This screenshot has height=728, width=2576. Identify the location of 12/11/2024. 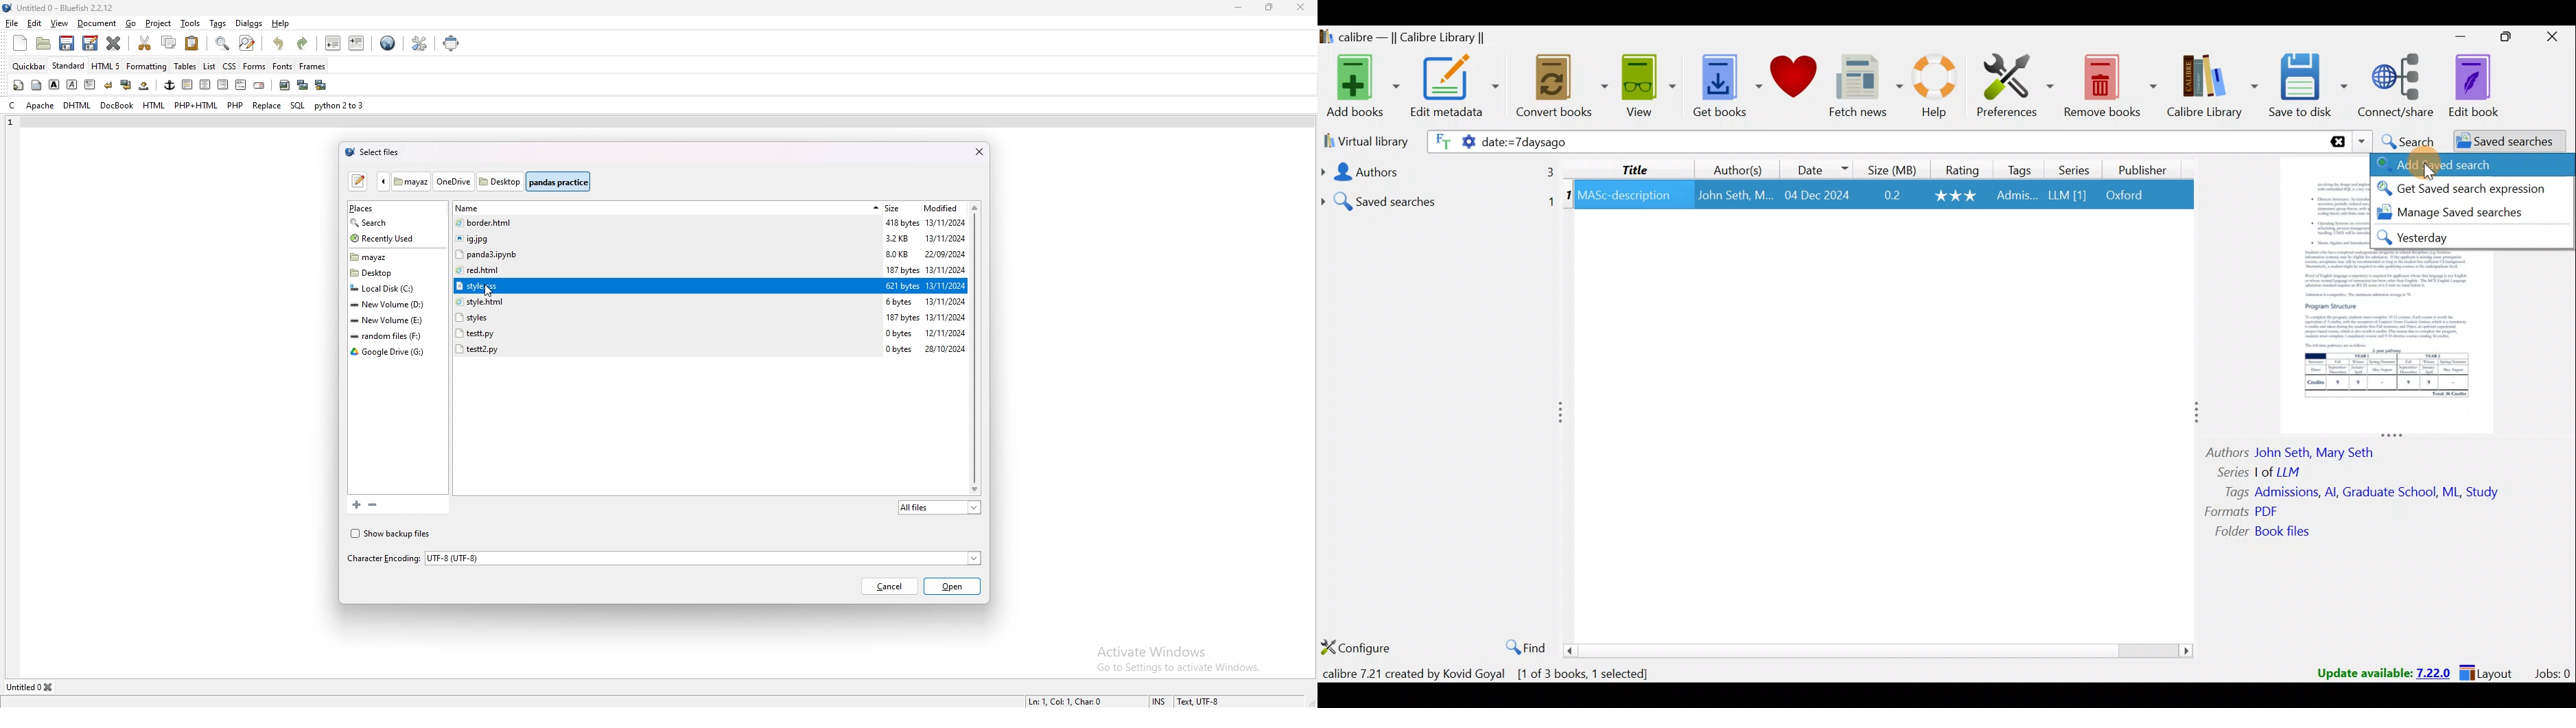
(946, 334).